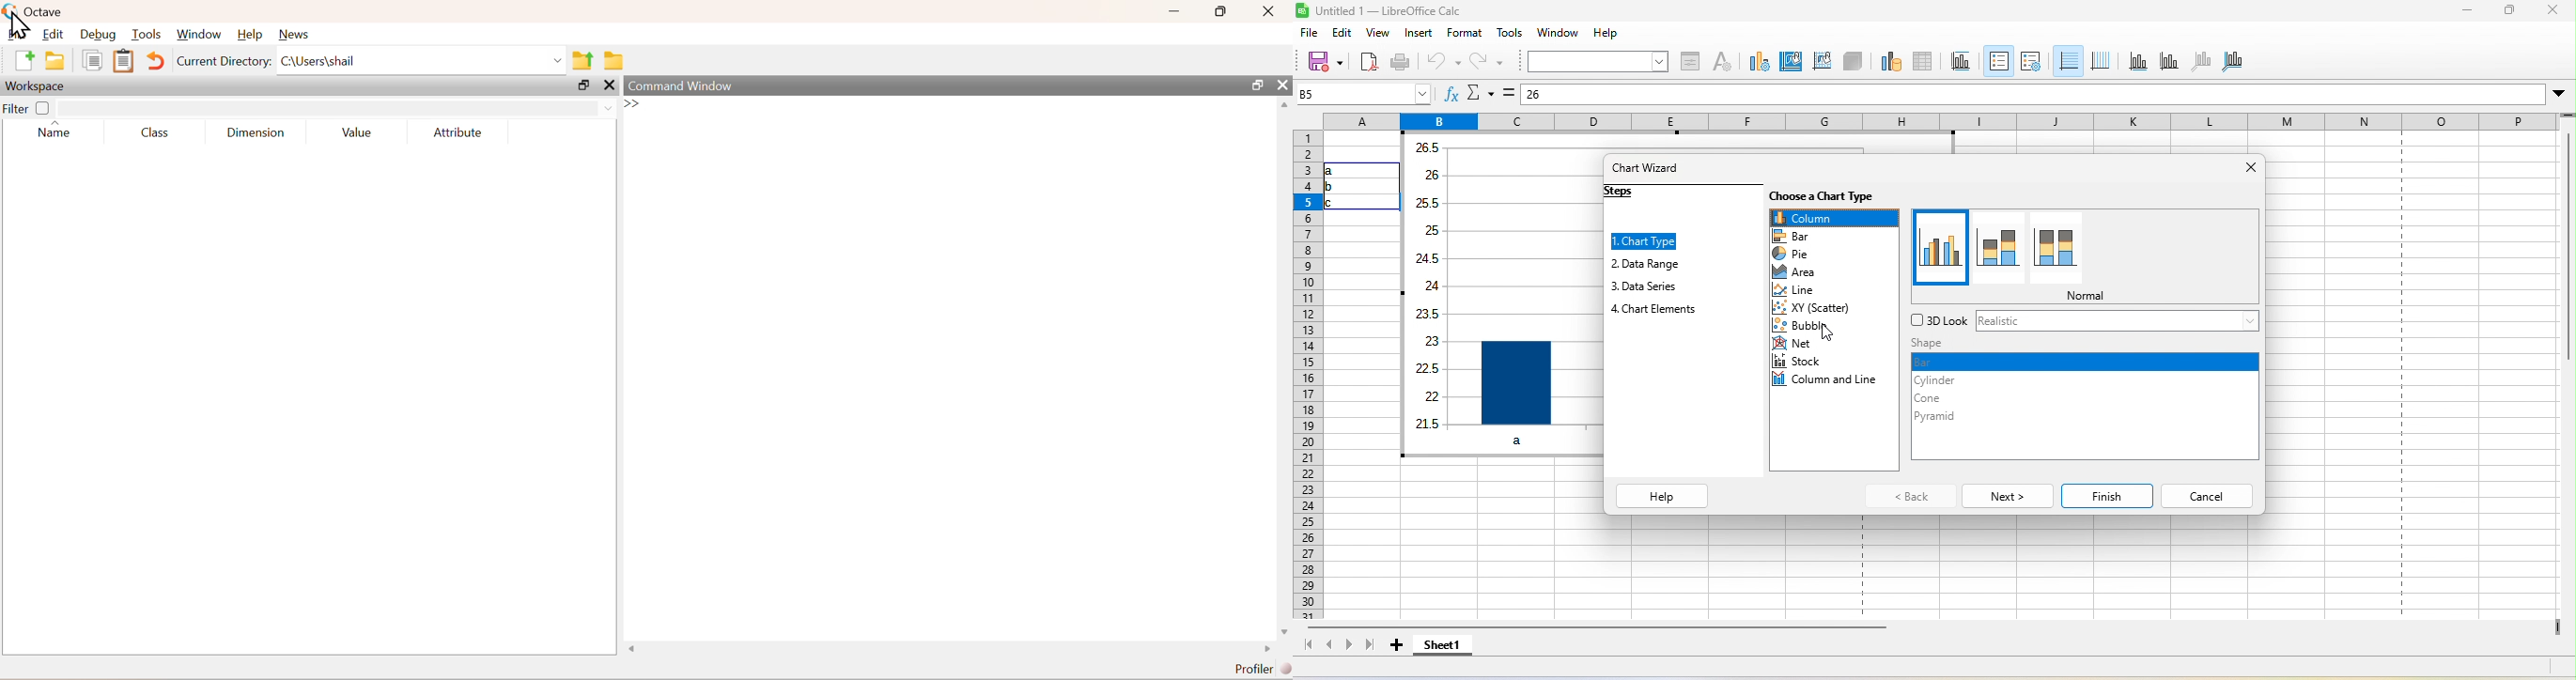 This screenshot has width=2576, height=700. What do you see at coordinates (1481, 93) in the screenshot?
I see `select function` at bounding box center [1481, 93].